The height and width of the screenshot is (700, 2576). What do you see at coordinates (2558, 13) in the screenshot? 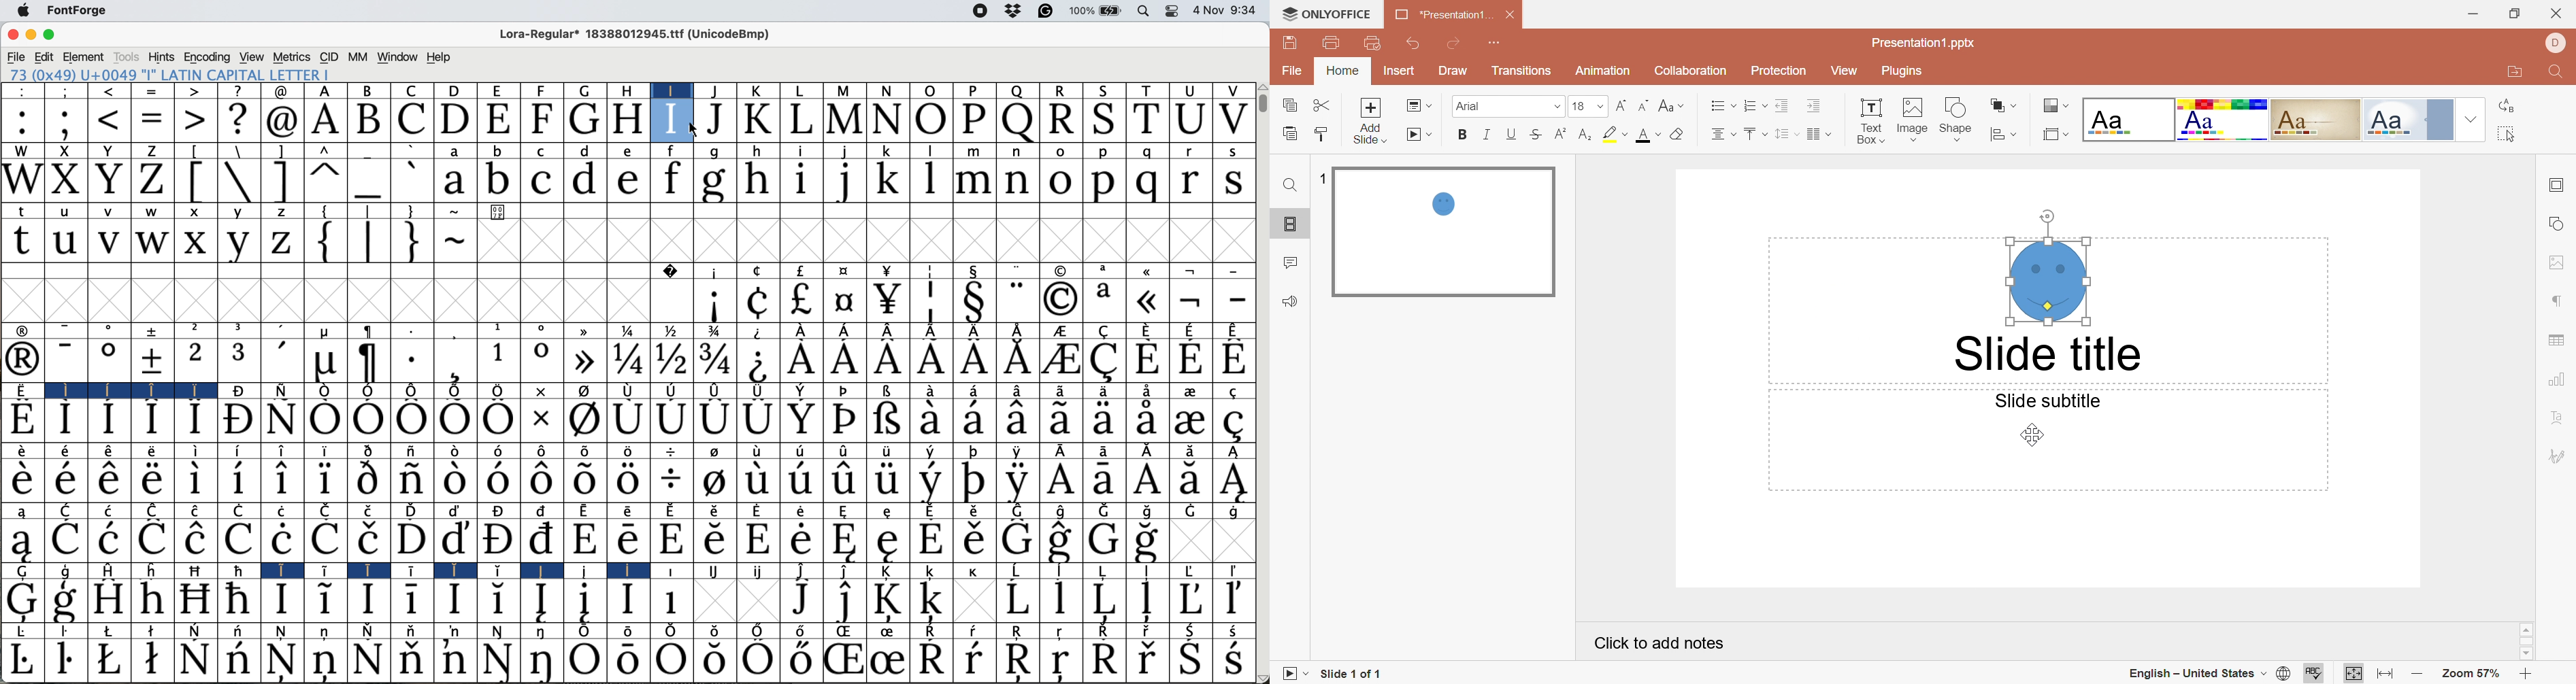
I see `Close` at bounding box center [2558, 13].